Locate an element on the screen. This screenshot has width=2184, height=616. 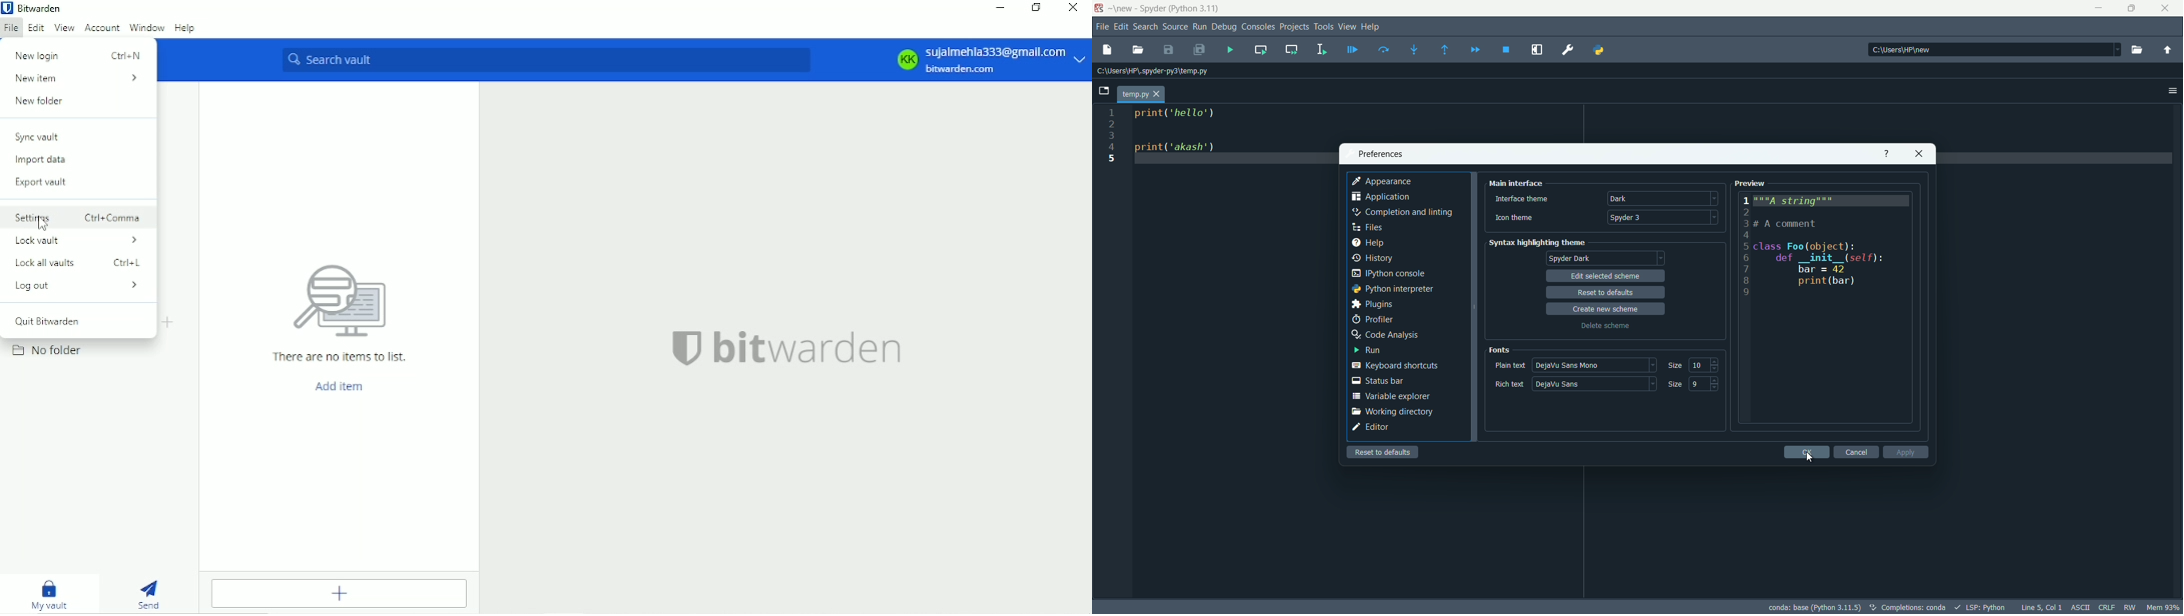
spyder 3 is located at coordinates (1663, 217).